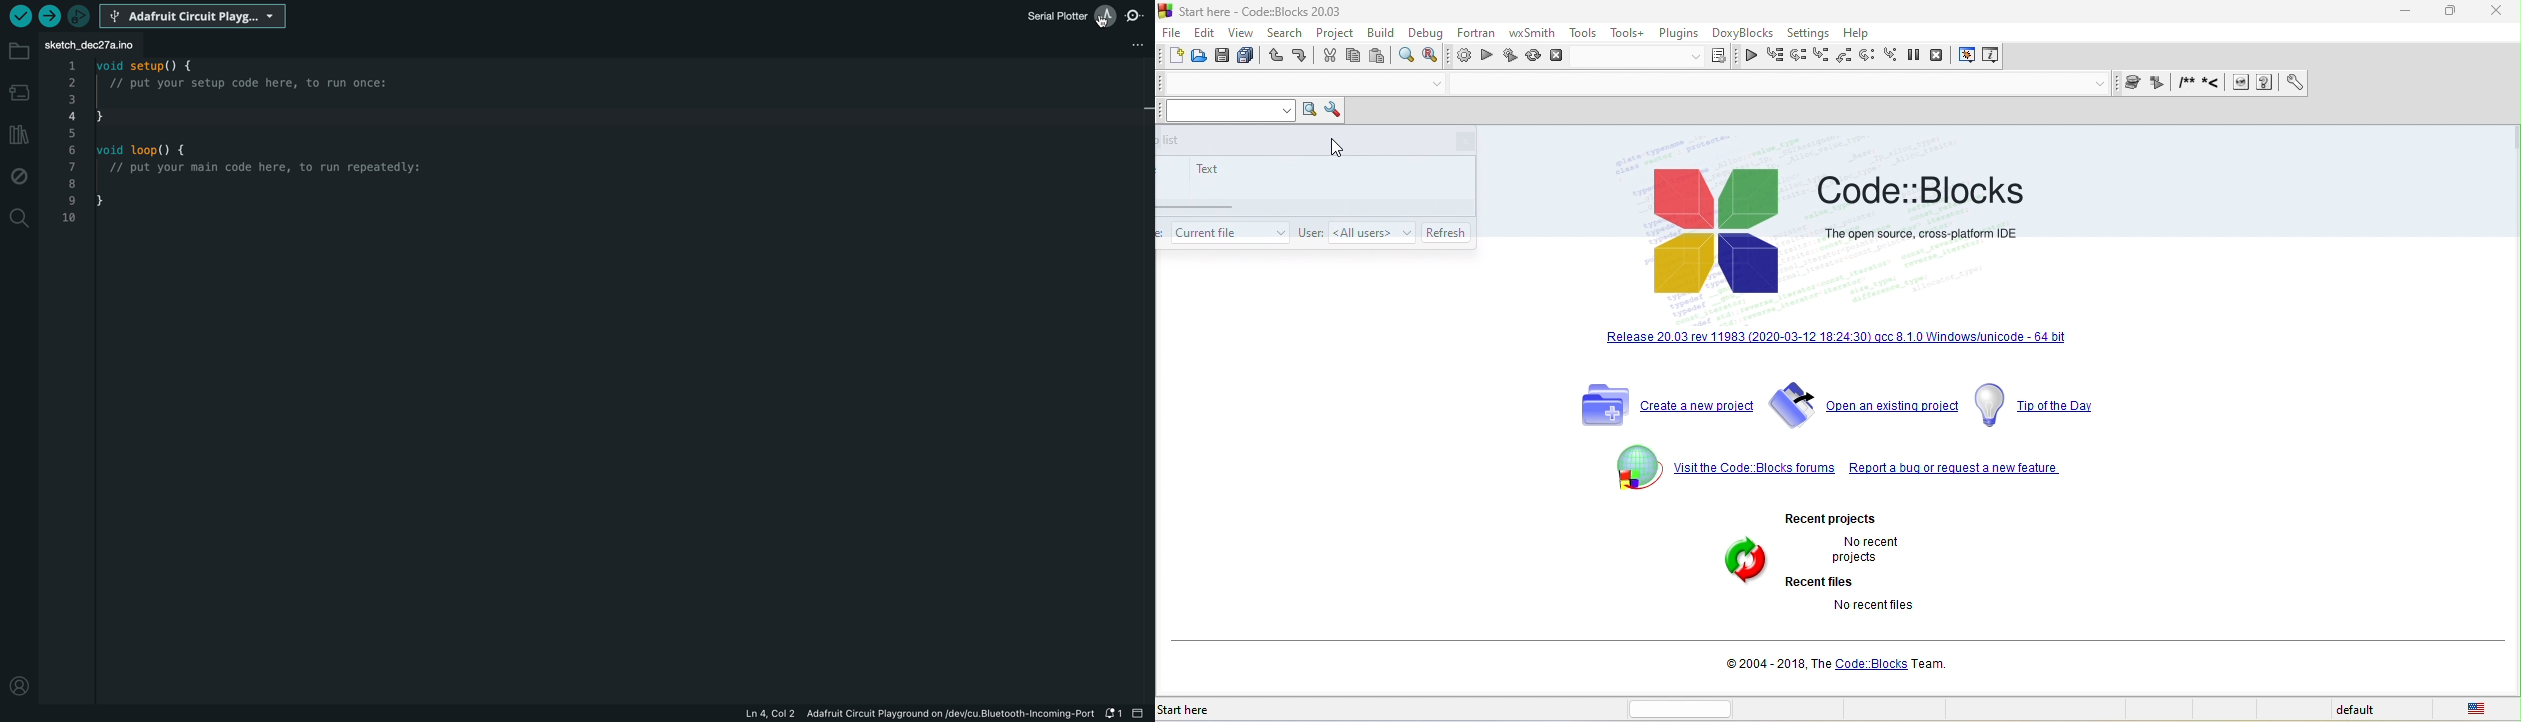  What do you see at coordinates (1968, 56) in the screenshot?
I see `debugging window` at bounding box center [1968, 56].